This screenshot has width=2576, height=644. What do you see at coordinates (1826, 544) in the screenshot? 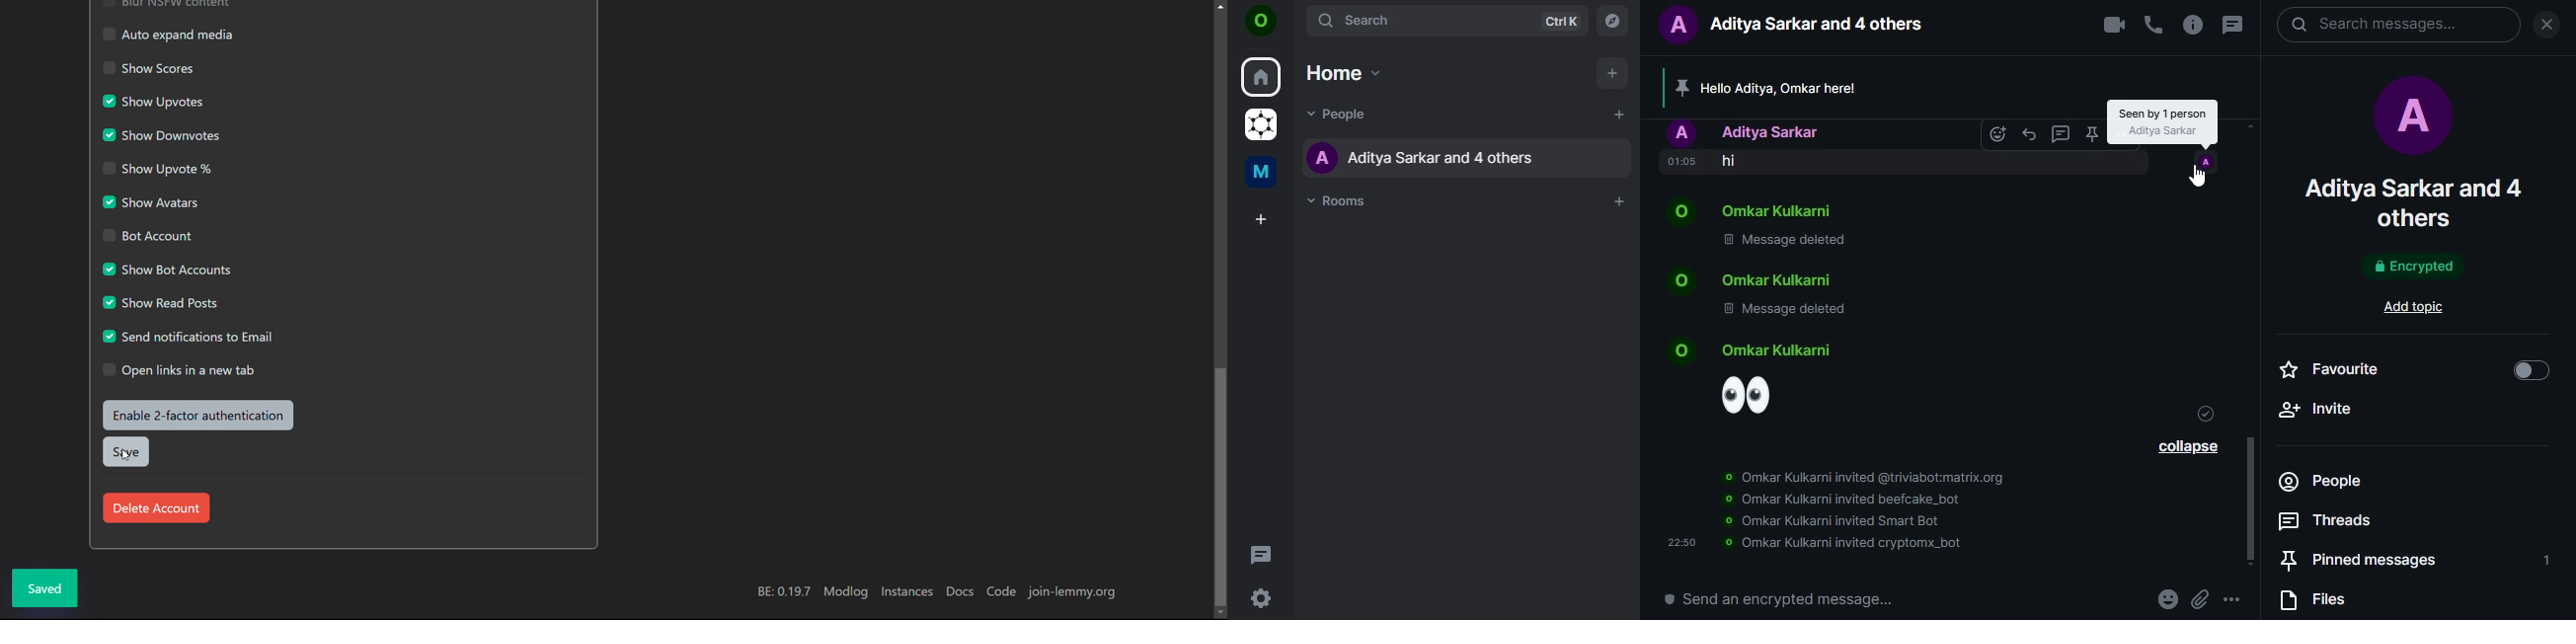
I see `text` at bounding box center [1826, 544].